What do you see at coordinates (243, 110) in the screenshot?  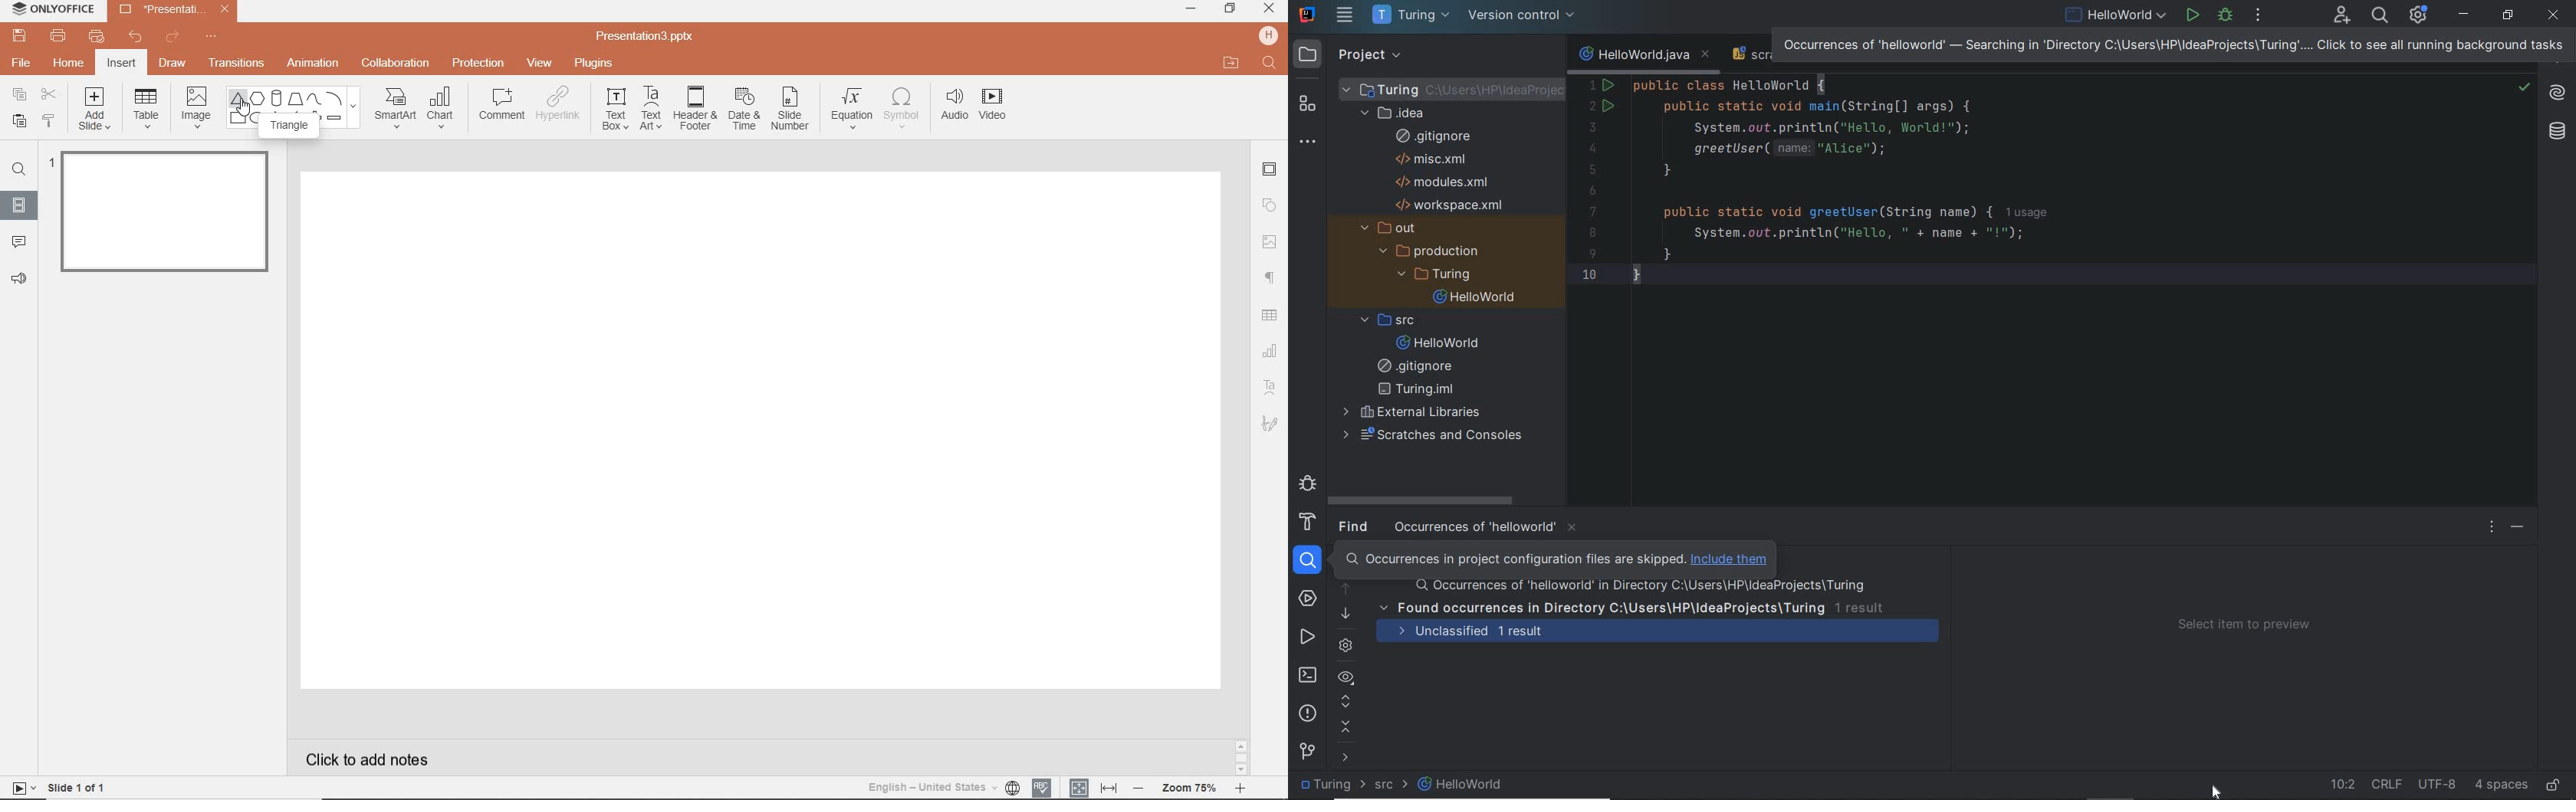 I see `mouse pointer` at bounding box center [243, 110].